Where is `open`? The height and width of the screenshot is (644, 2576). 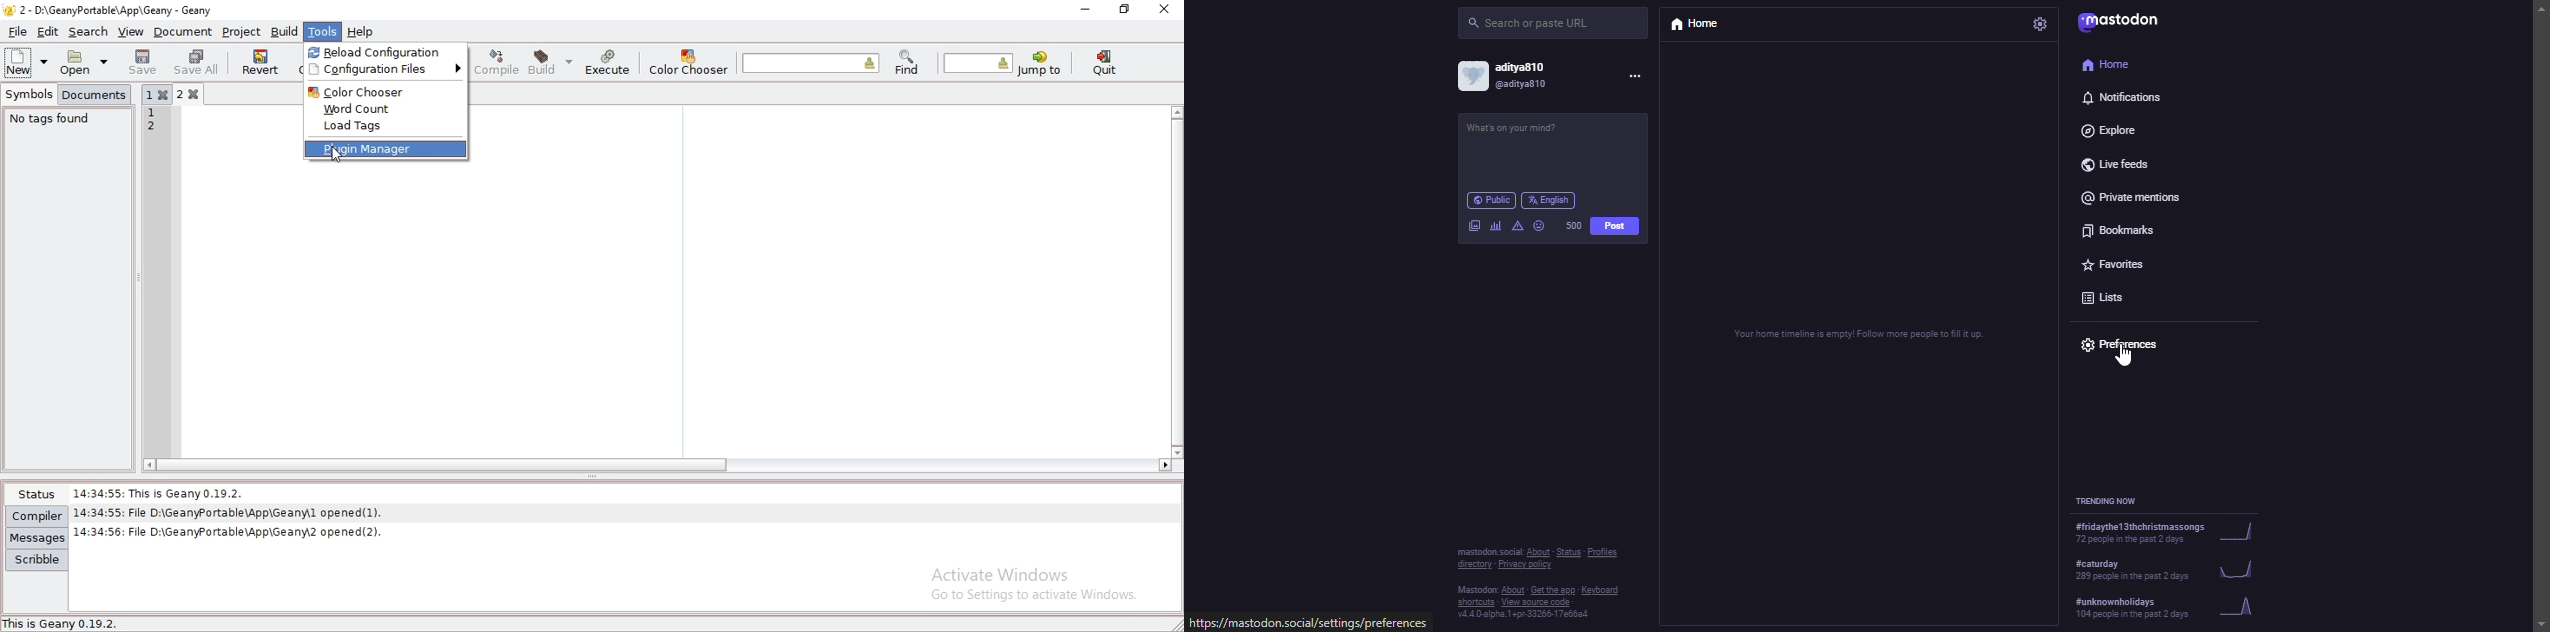 open is located at coordinates (79, 63).